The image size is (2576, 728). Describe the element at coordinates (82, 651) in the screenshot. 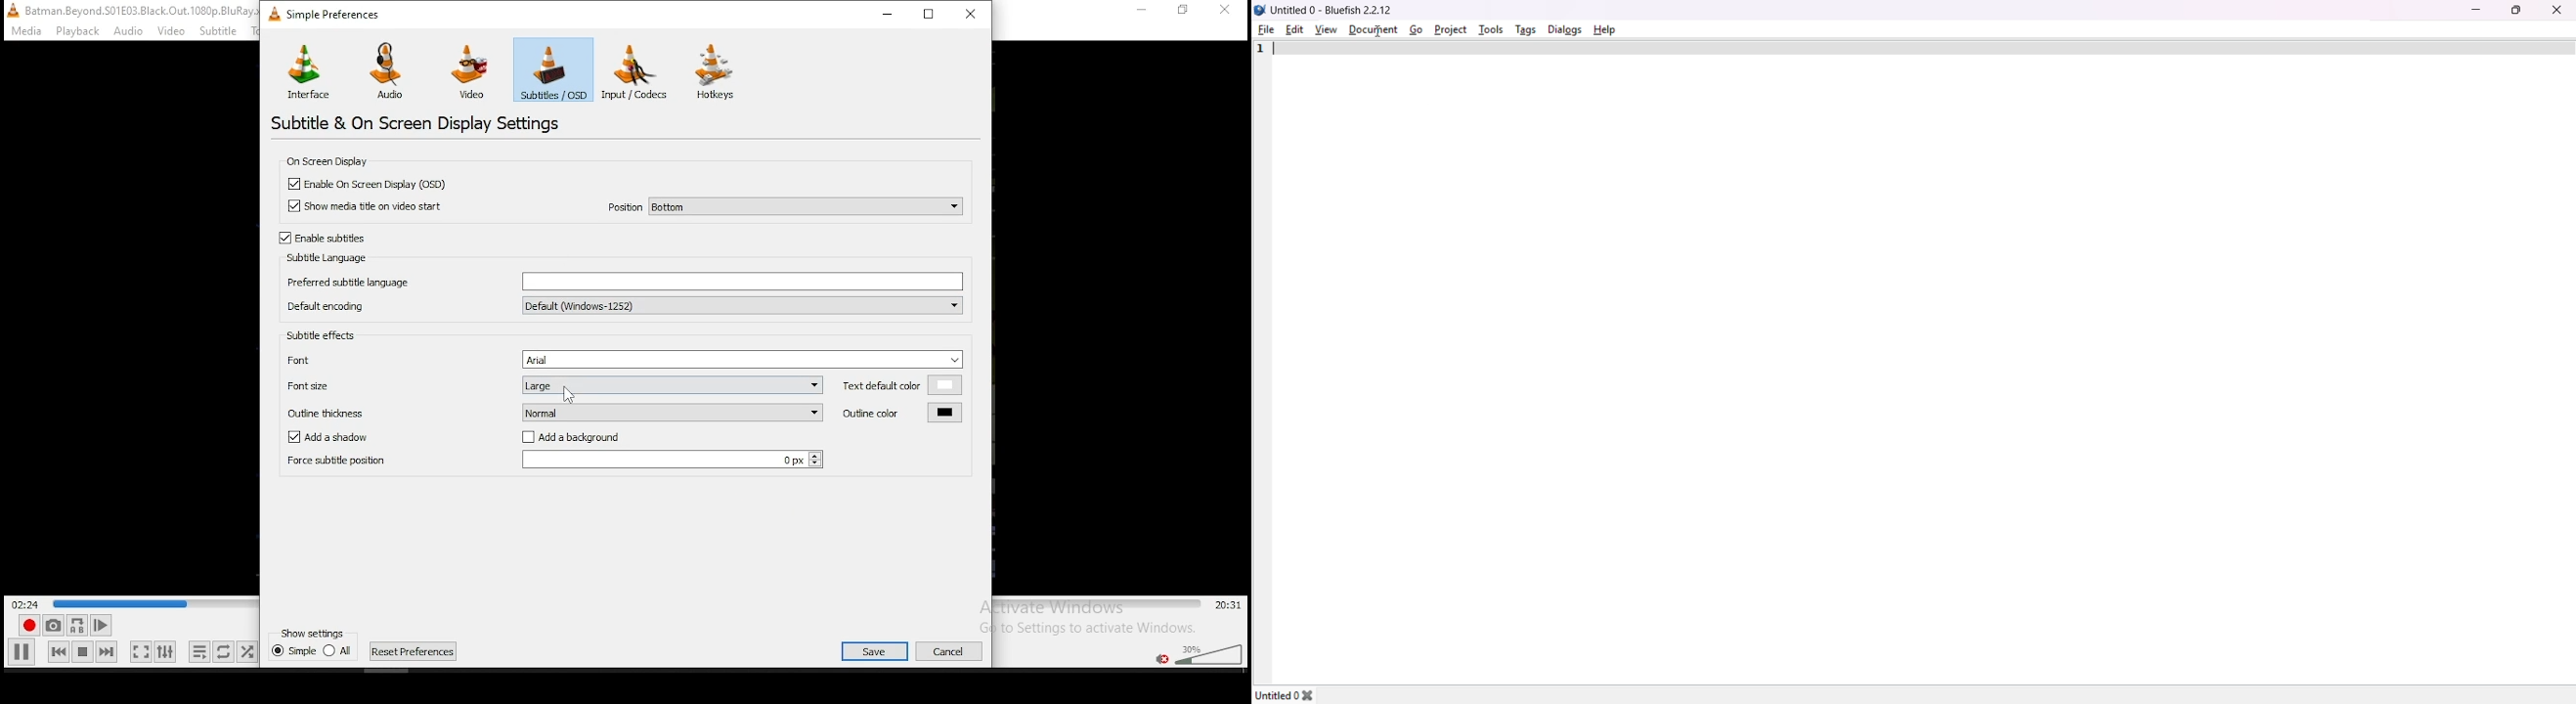

I see `stop` at that location.